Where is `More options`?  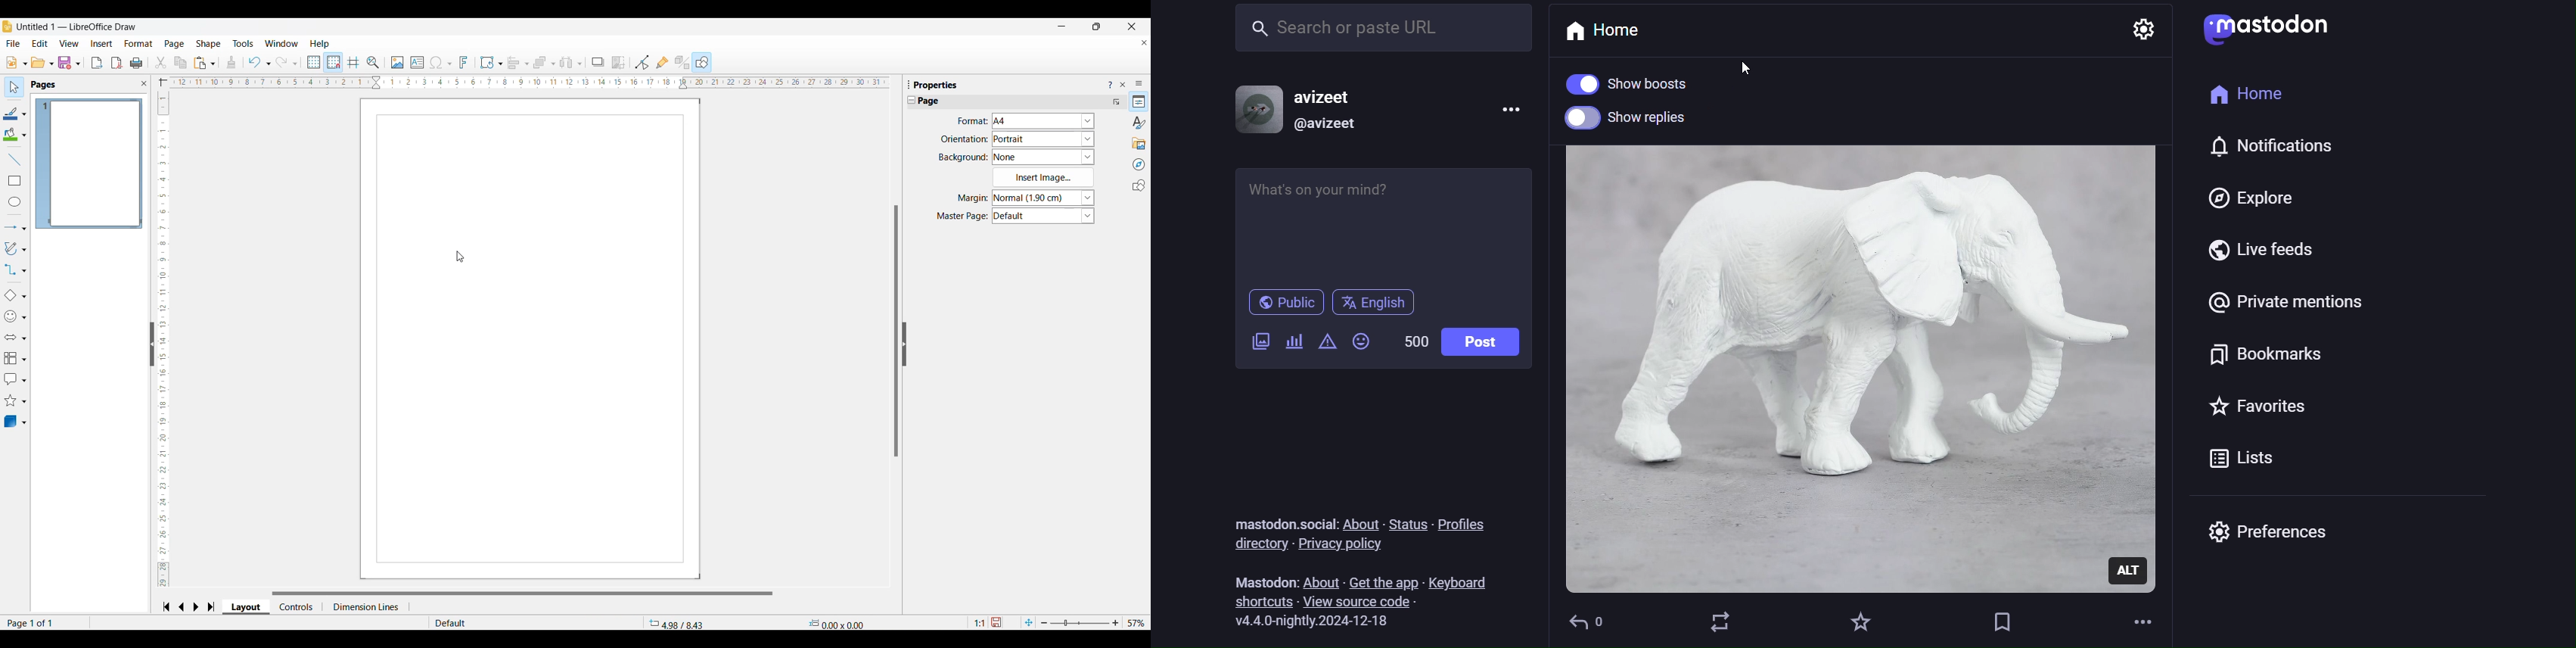
More options is located at coordinates (1117, 102).